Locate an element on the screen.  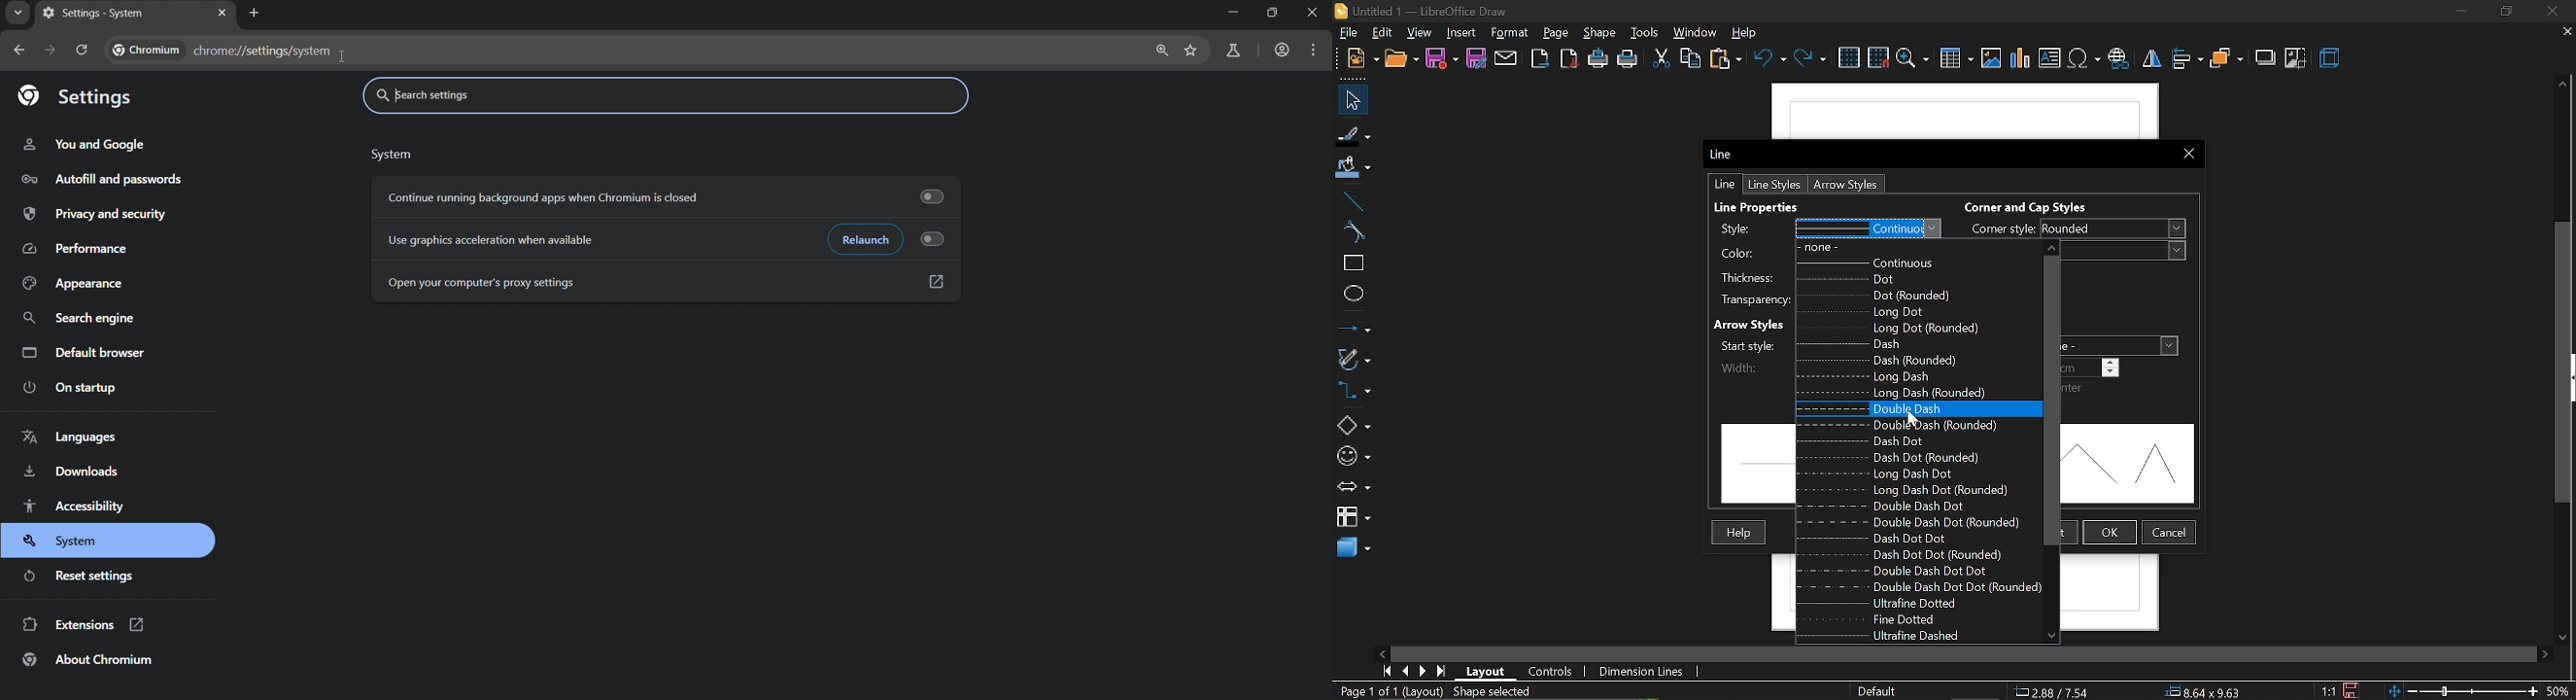
start width is located at coordinates (1753, 366).